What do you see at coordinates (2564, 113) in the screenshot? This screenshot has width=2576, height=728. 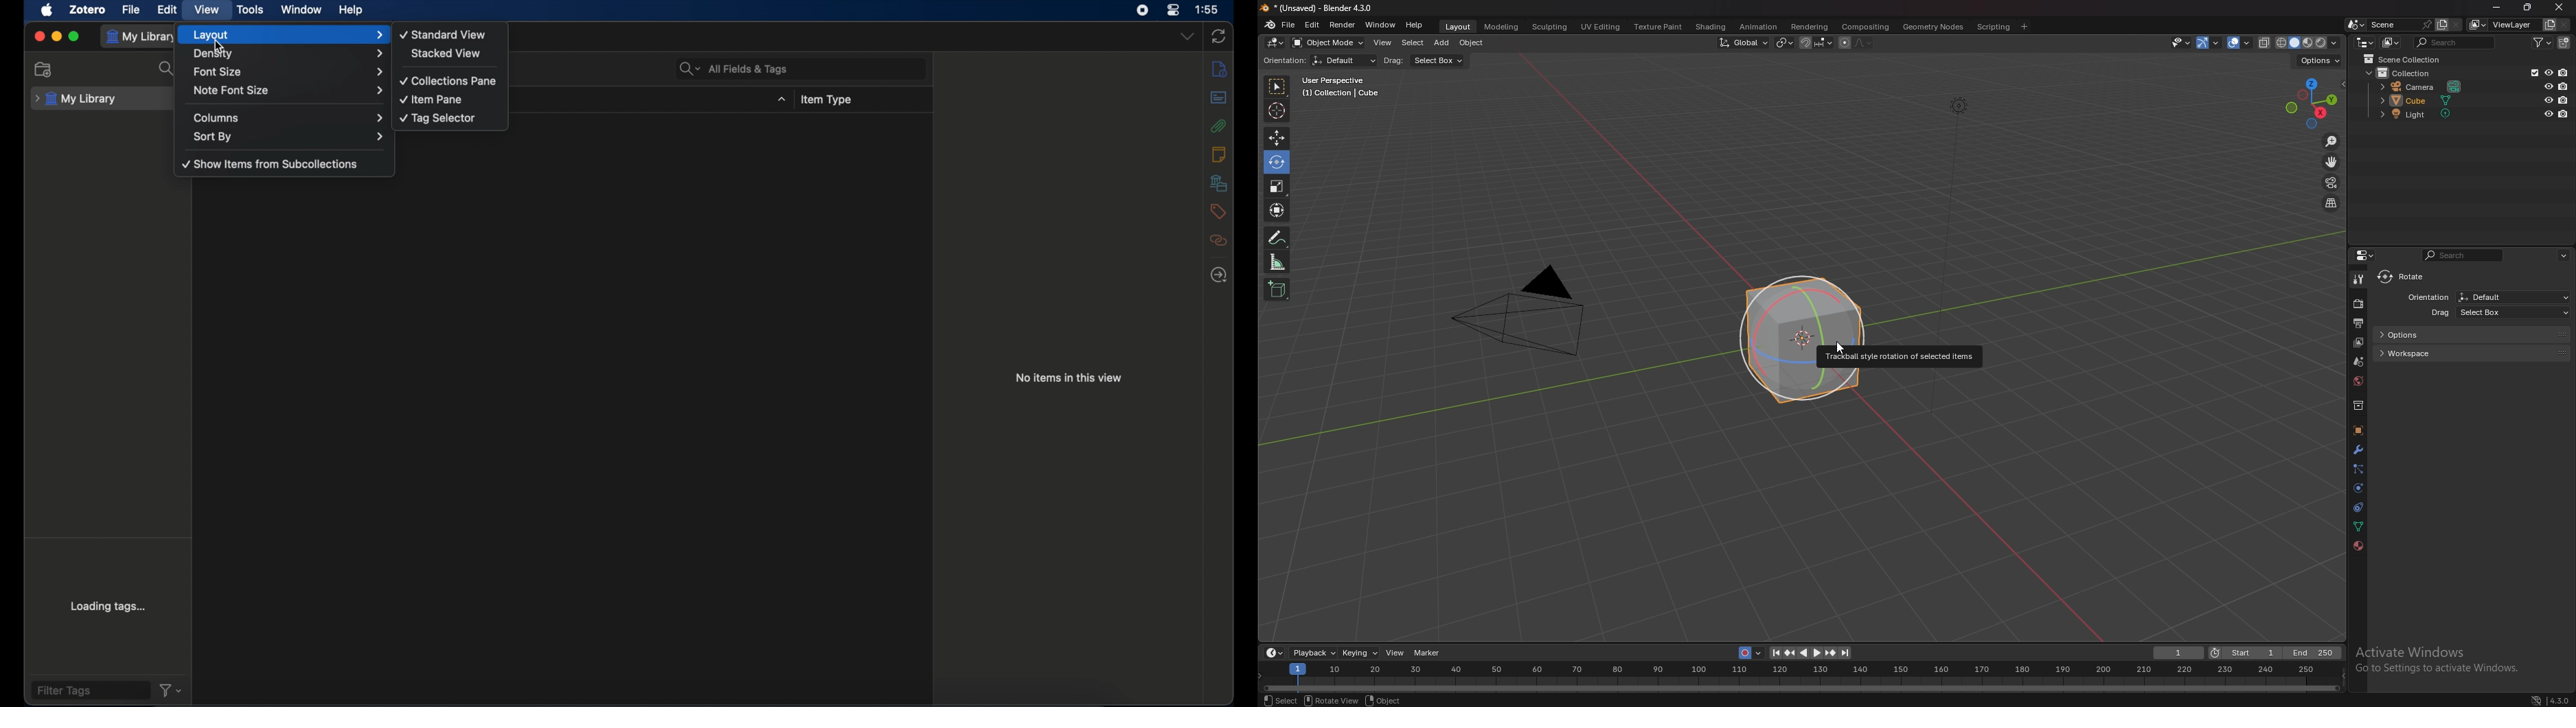 I see `disable in render` at bounding box center [2564, 113].